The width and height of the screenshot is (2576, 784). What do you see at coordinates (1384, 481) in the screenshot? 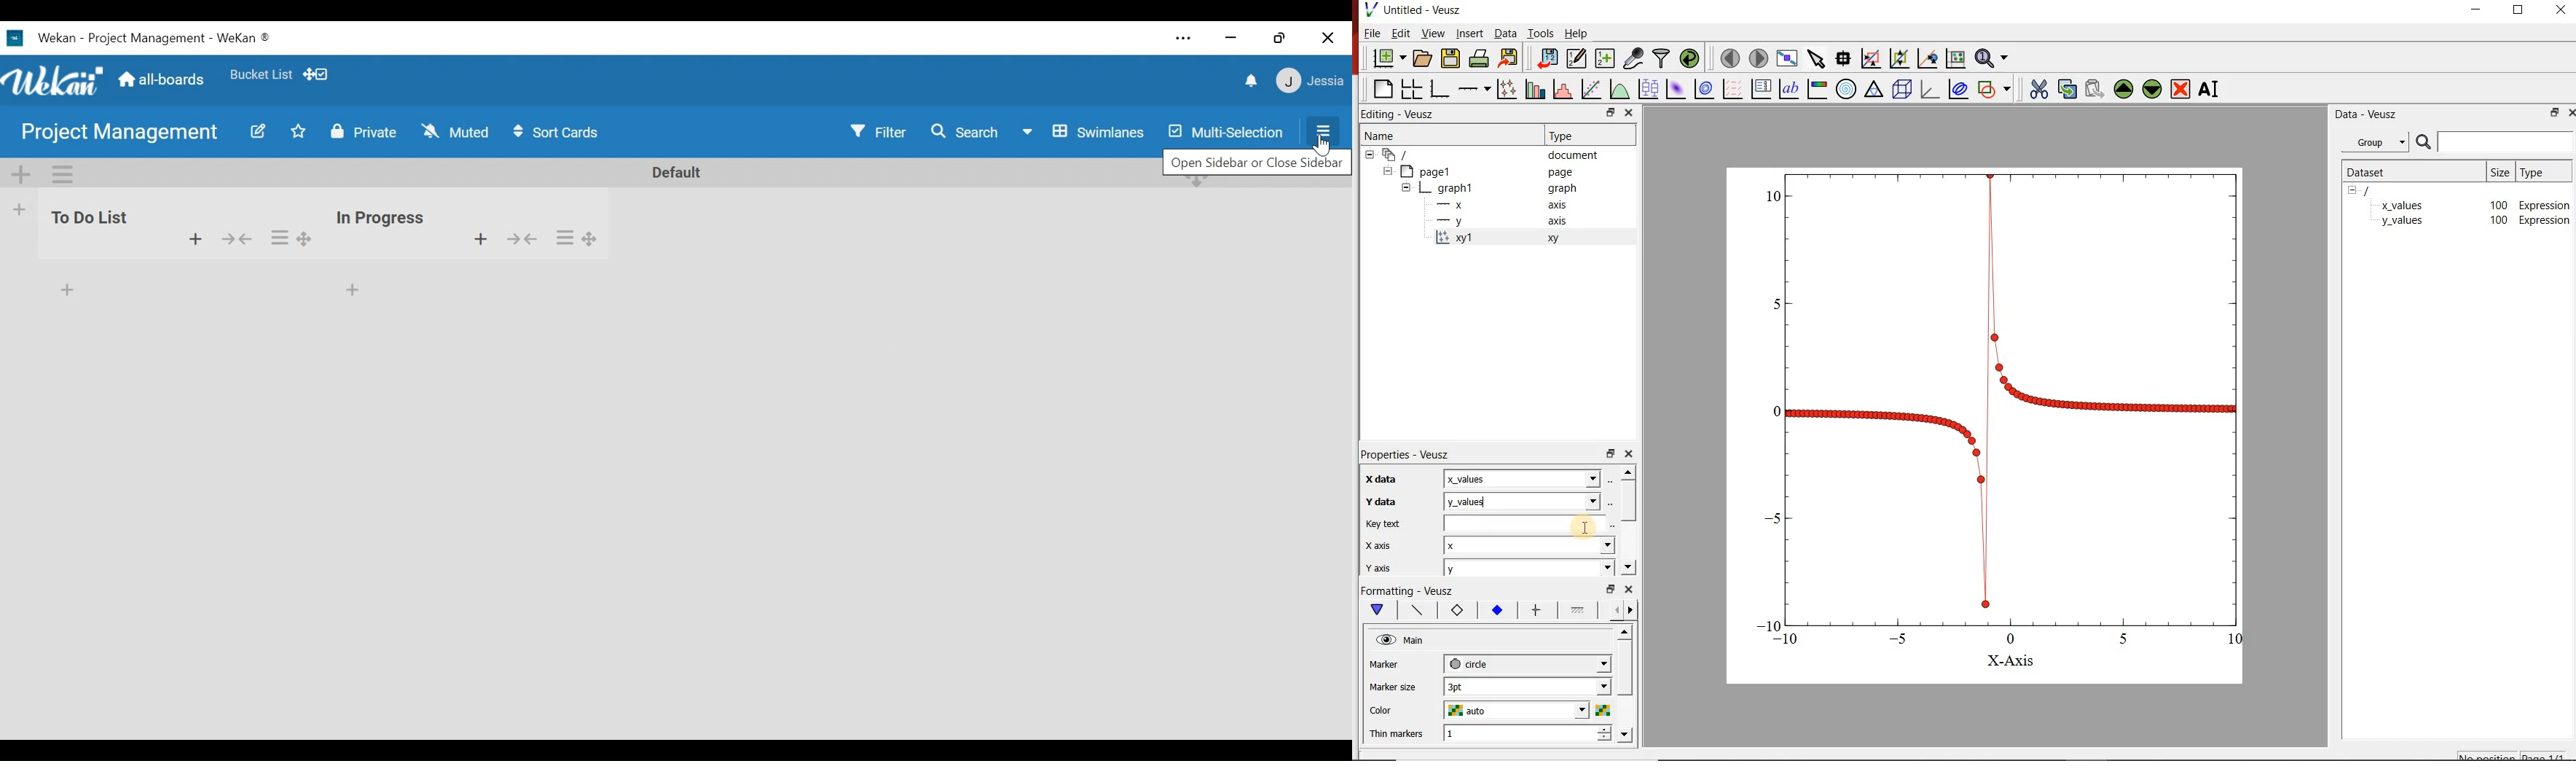
I see ` Xdata` at bounding box center [1384, 481].